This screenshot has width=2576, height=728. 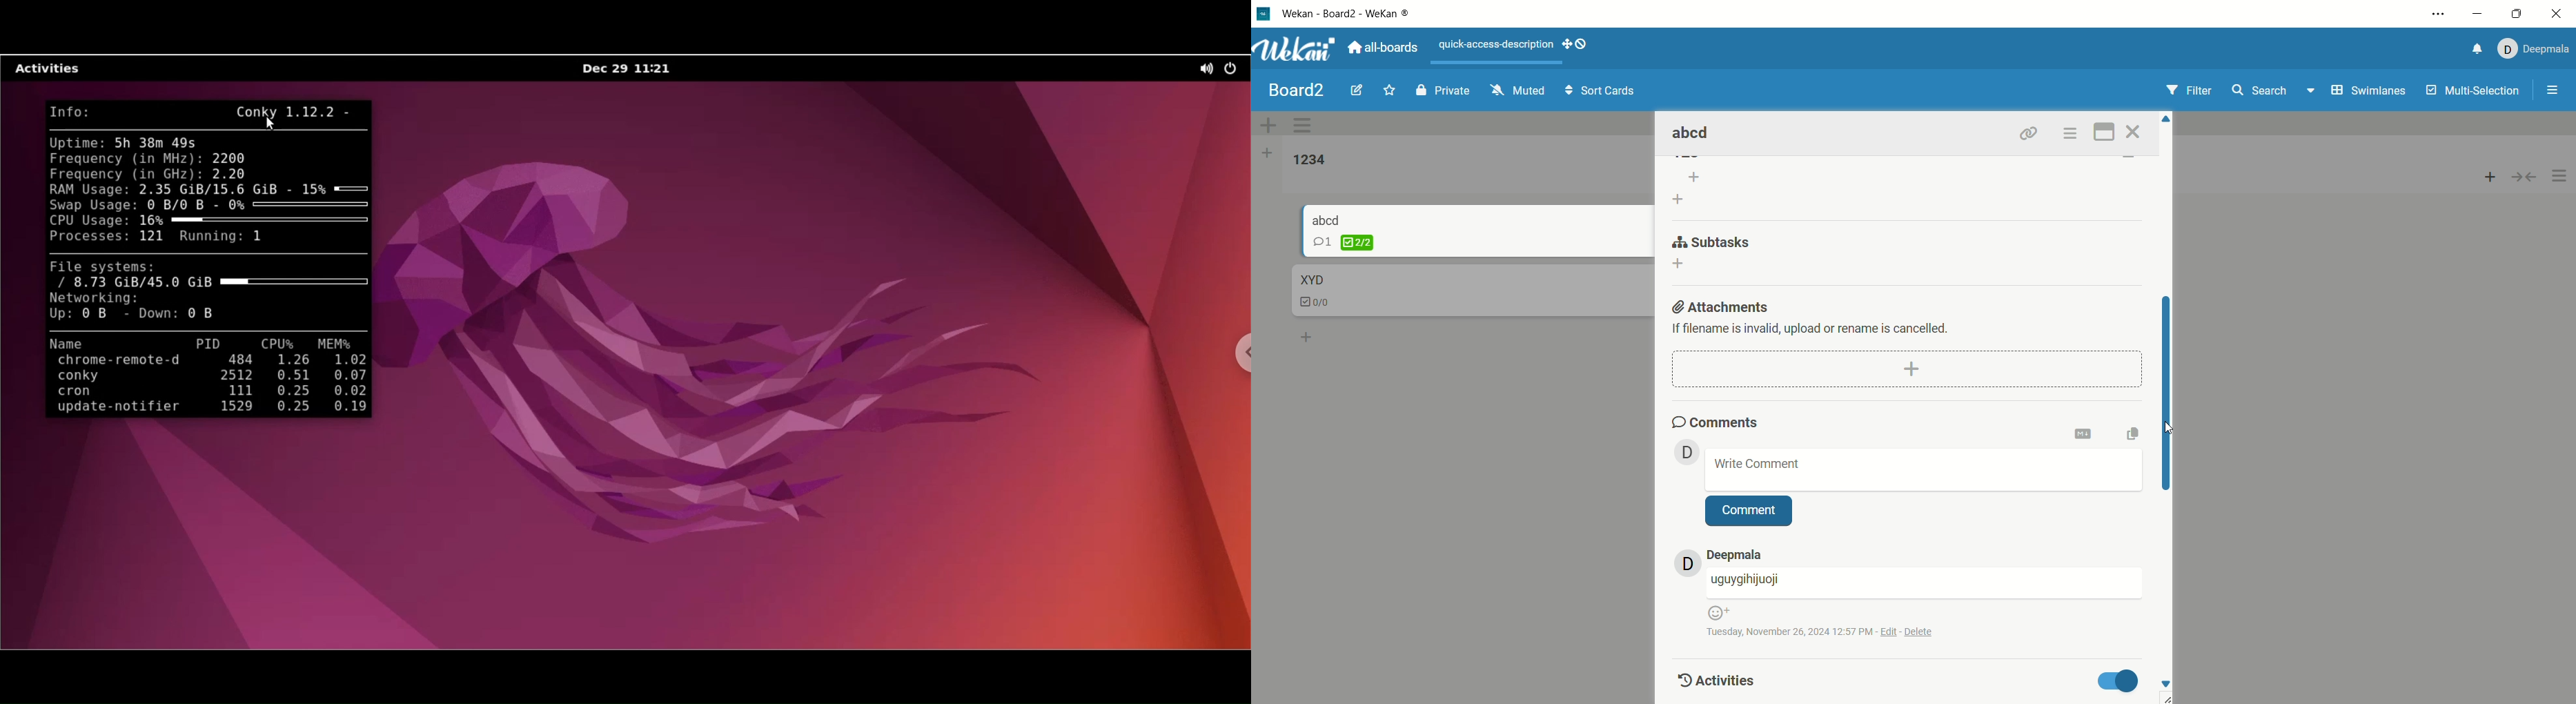 I want to click on account, so click(x=2531, y=49).